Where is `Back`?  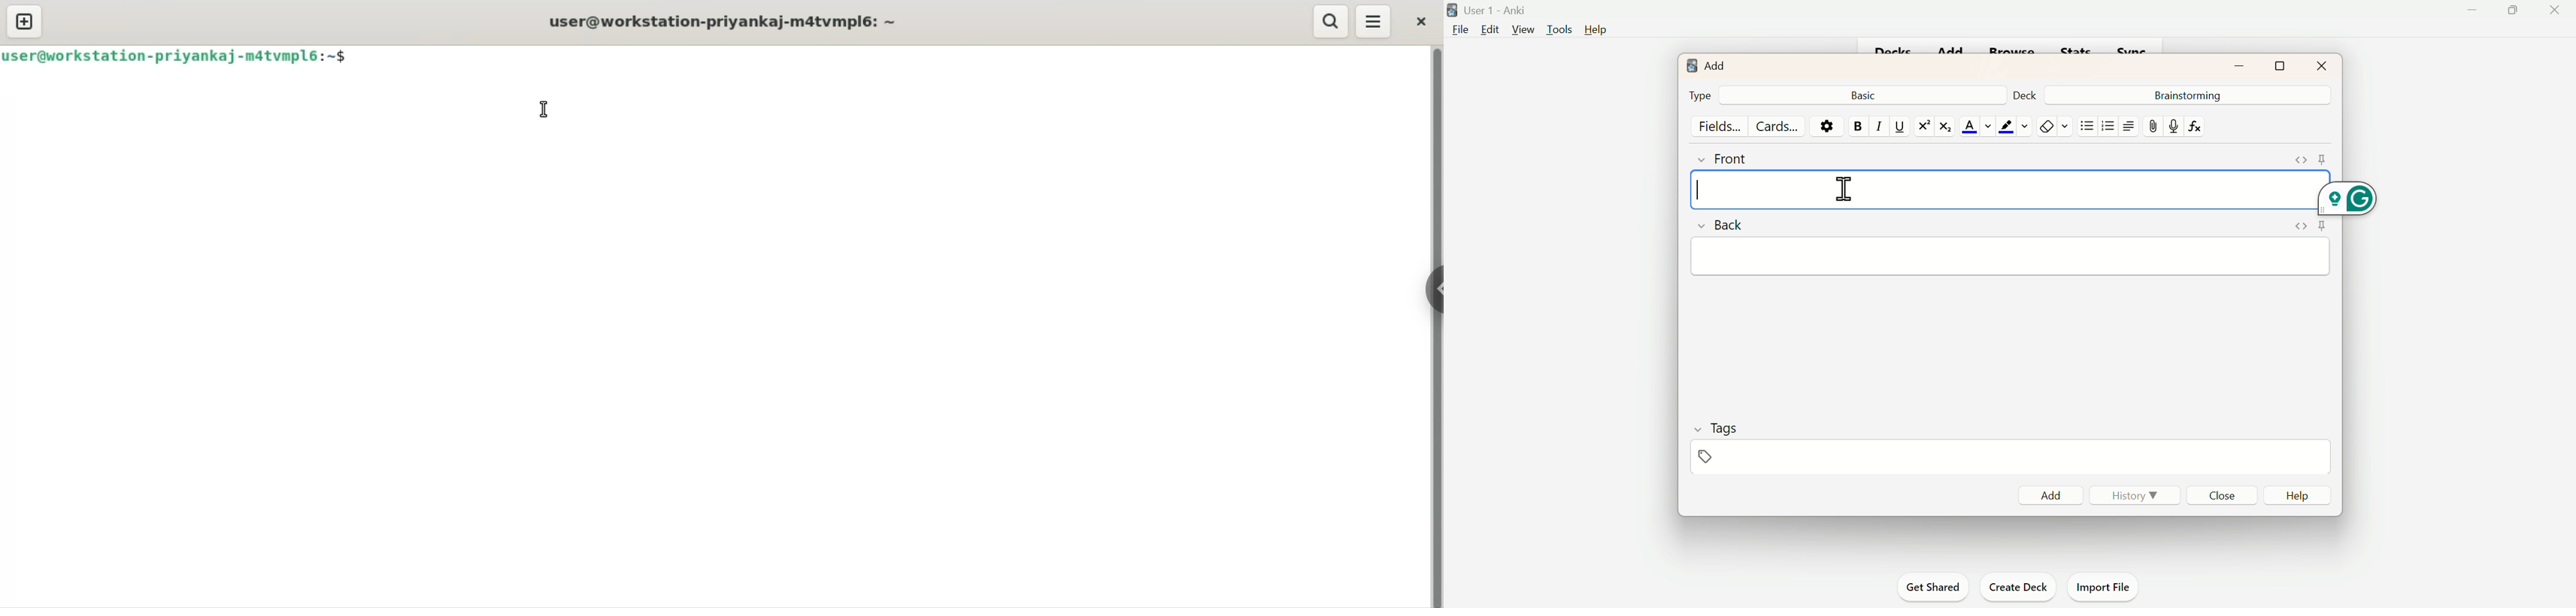 Back is located at coordinates (1724, 224).